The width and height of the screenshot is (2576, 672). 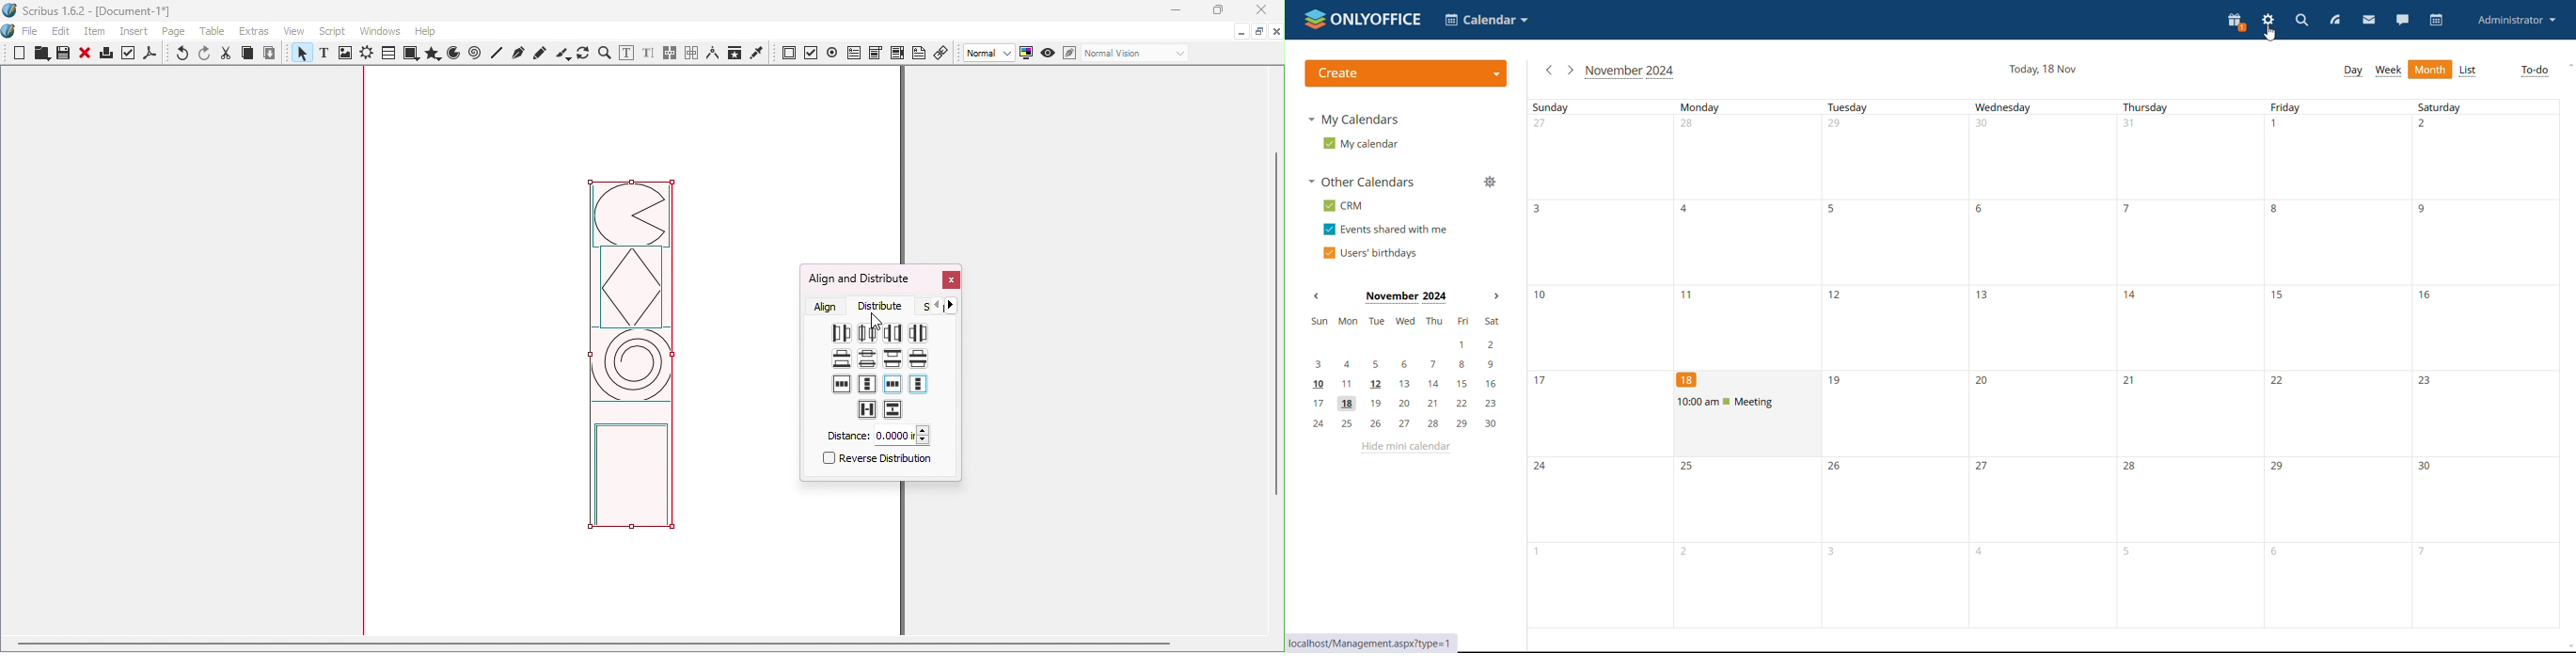 What do you see at coordinates (298, 30) in the screenshot?
I see `View` at bounding box center [298, 30].